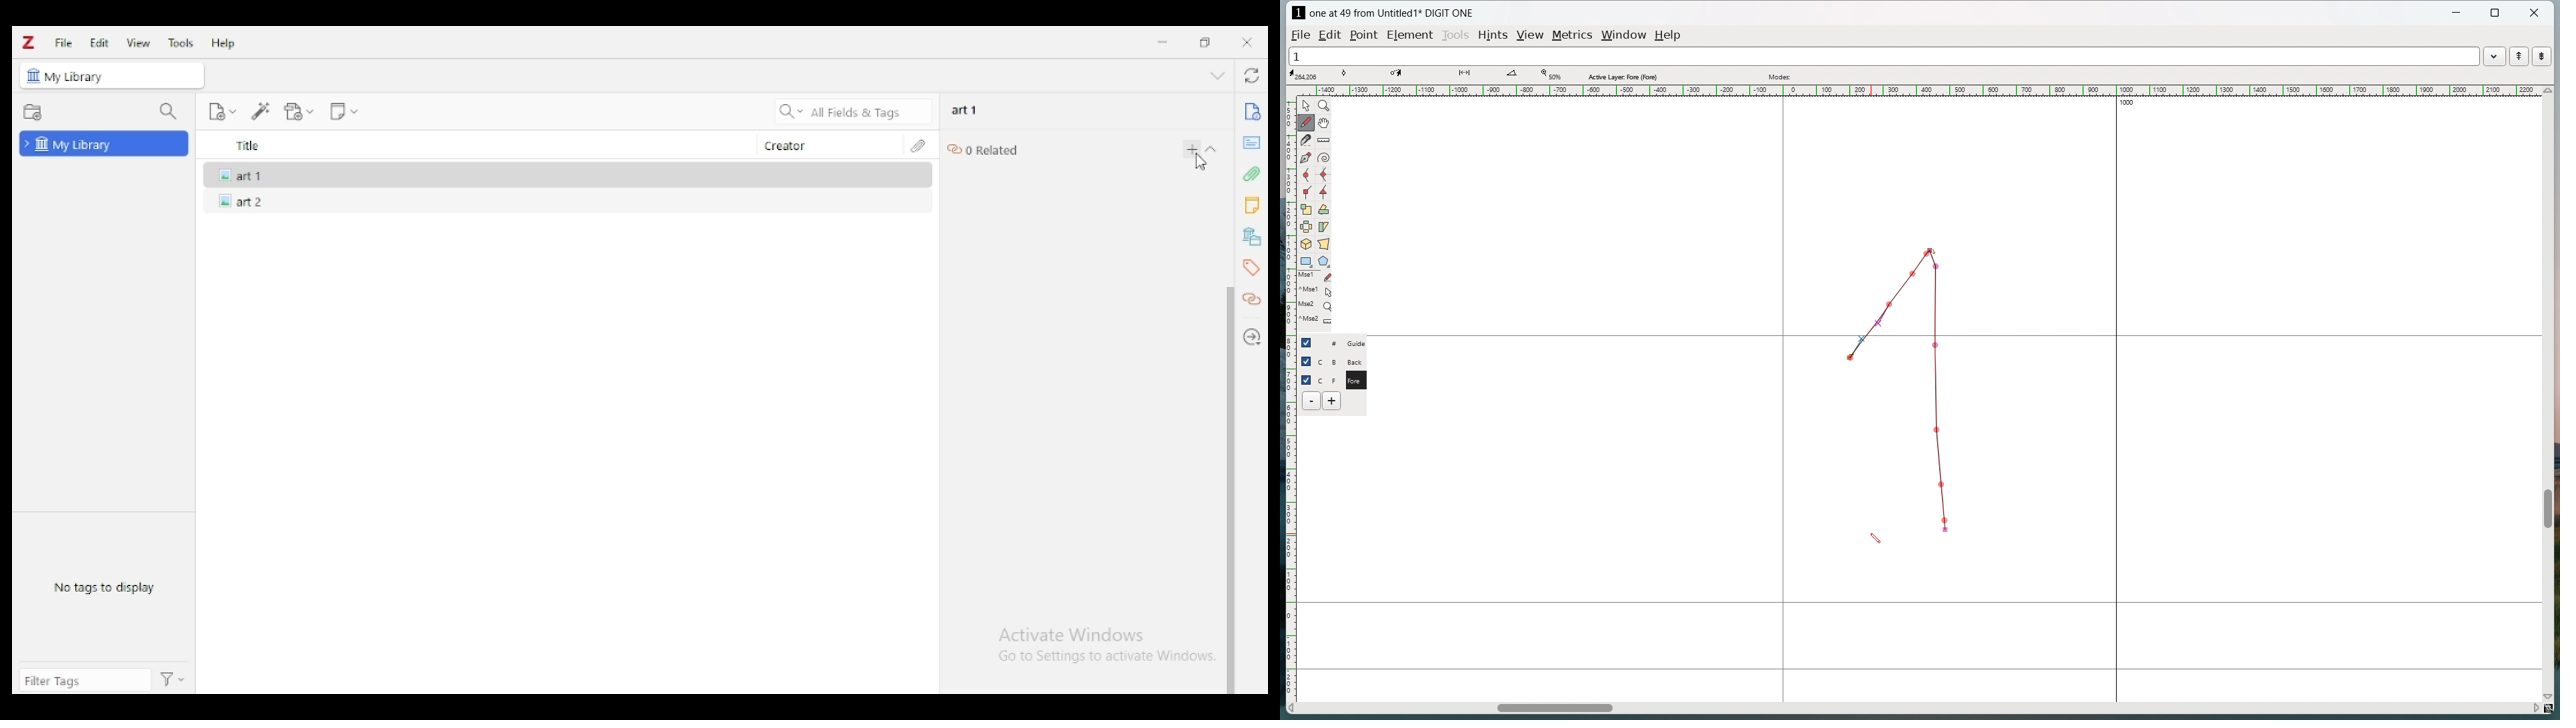 The image size is (2576, 728). What do you see at coordinates (1877, 538) in the screenshot?
I see `cursor` at bounding box center [1877, 538].